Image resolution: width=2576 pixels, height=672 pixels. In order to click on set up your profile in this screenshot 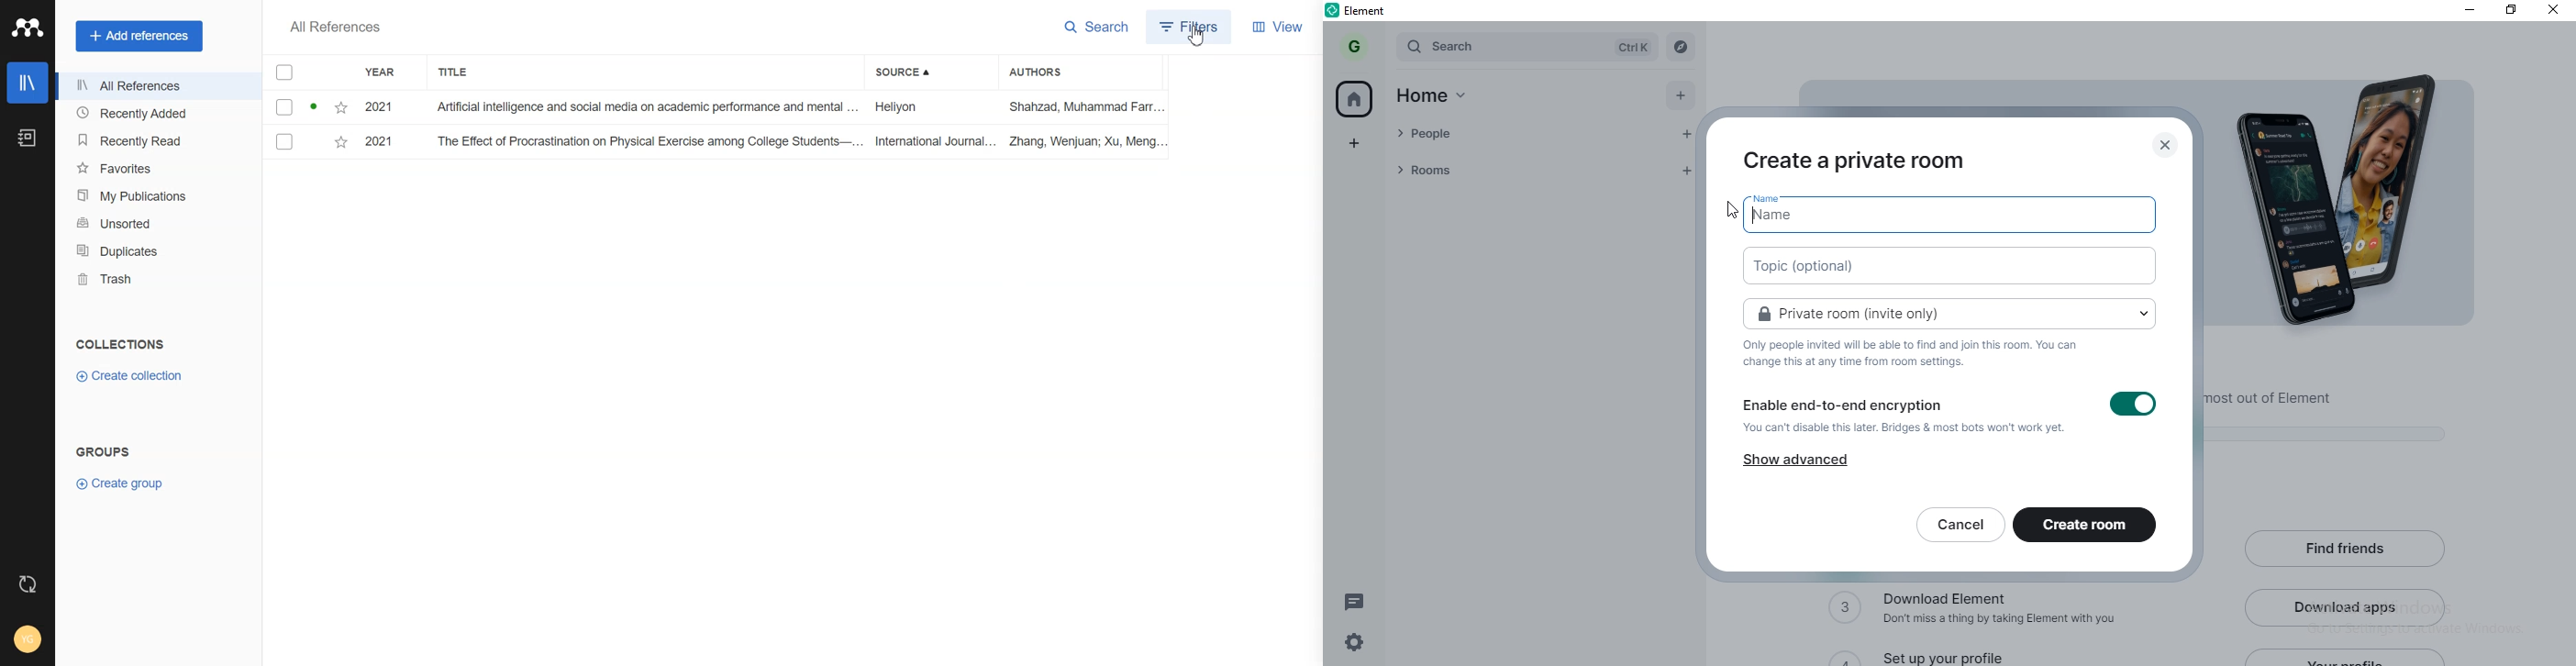, I will do `click(1954, 654)`.